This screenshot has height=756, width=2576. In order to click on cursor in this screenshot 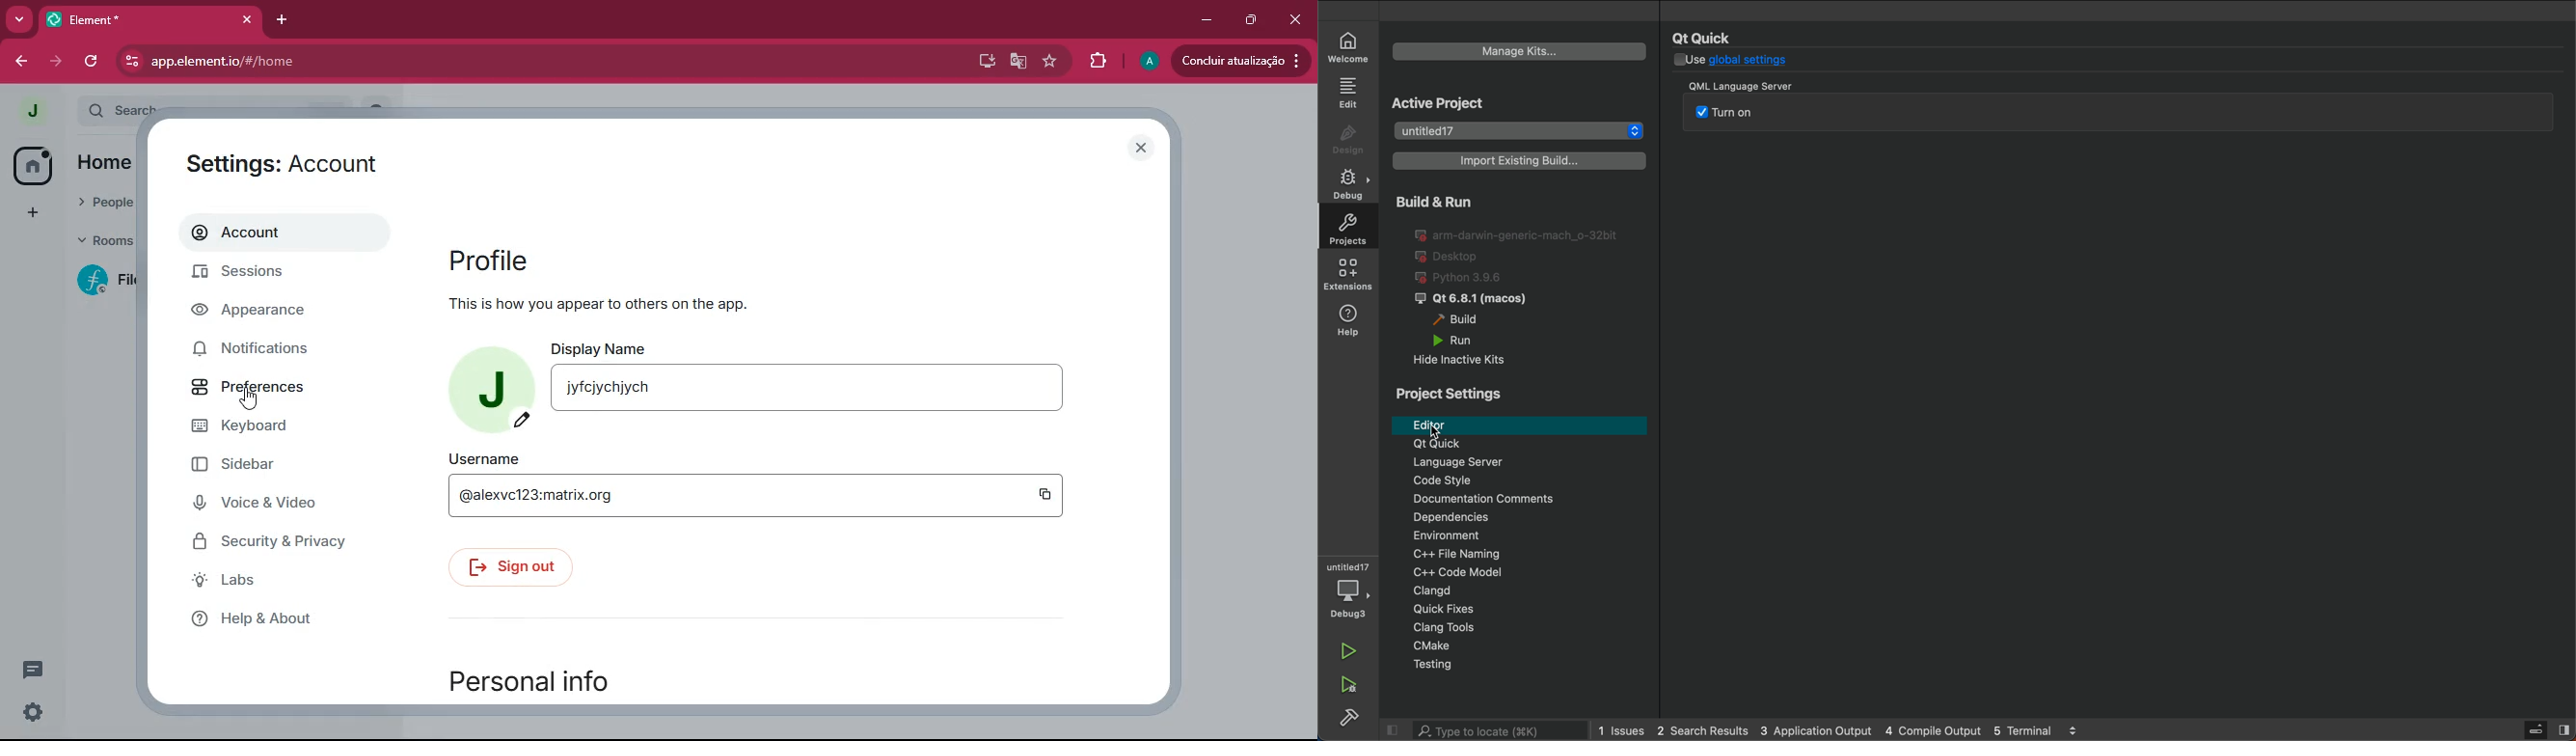, I will do `click(249, 398)`.